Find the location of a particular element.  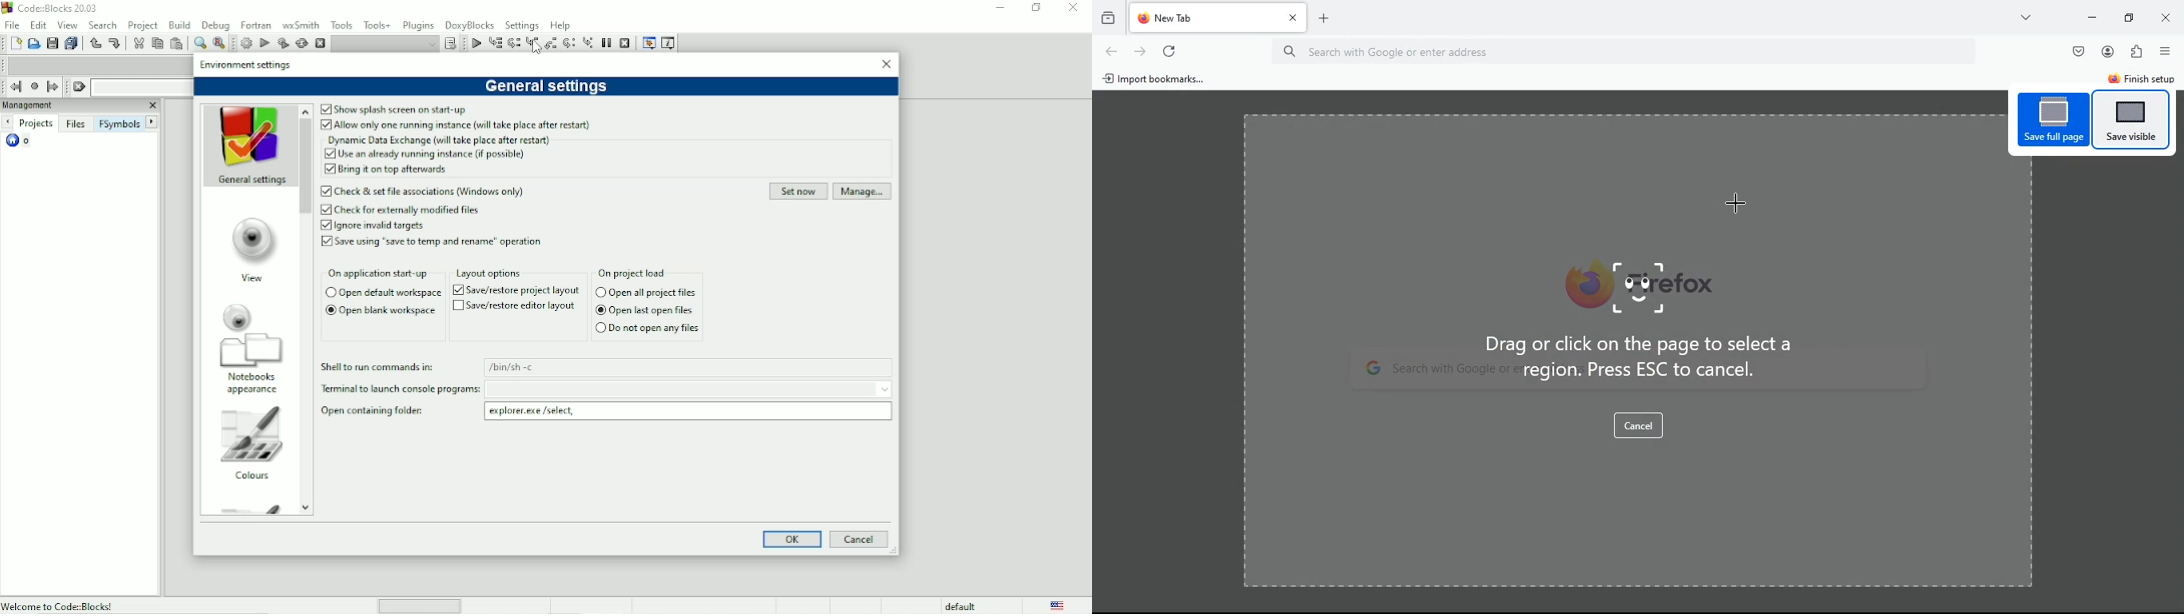

cancel is located at coordinates (1639, 425).